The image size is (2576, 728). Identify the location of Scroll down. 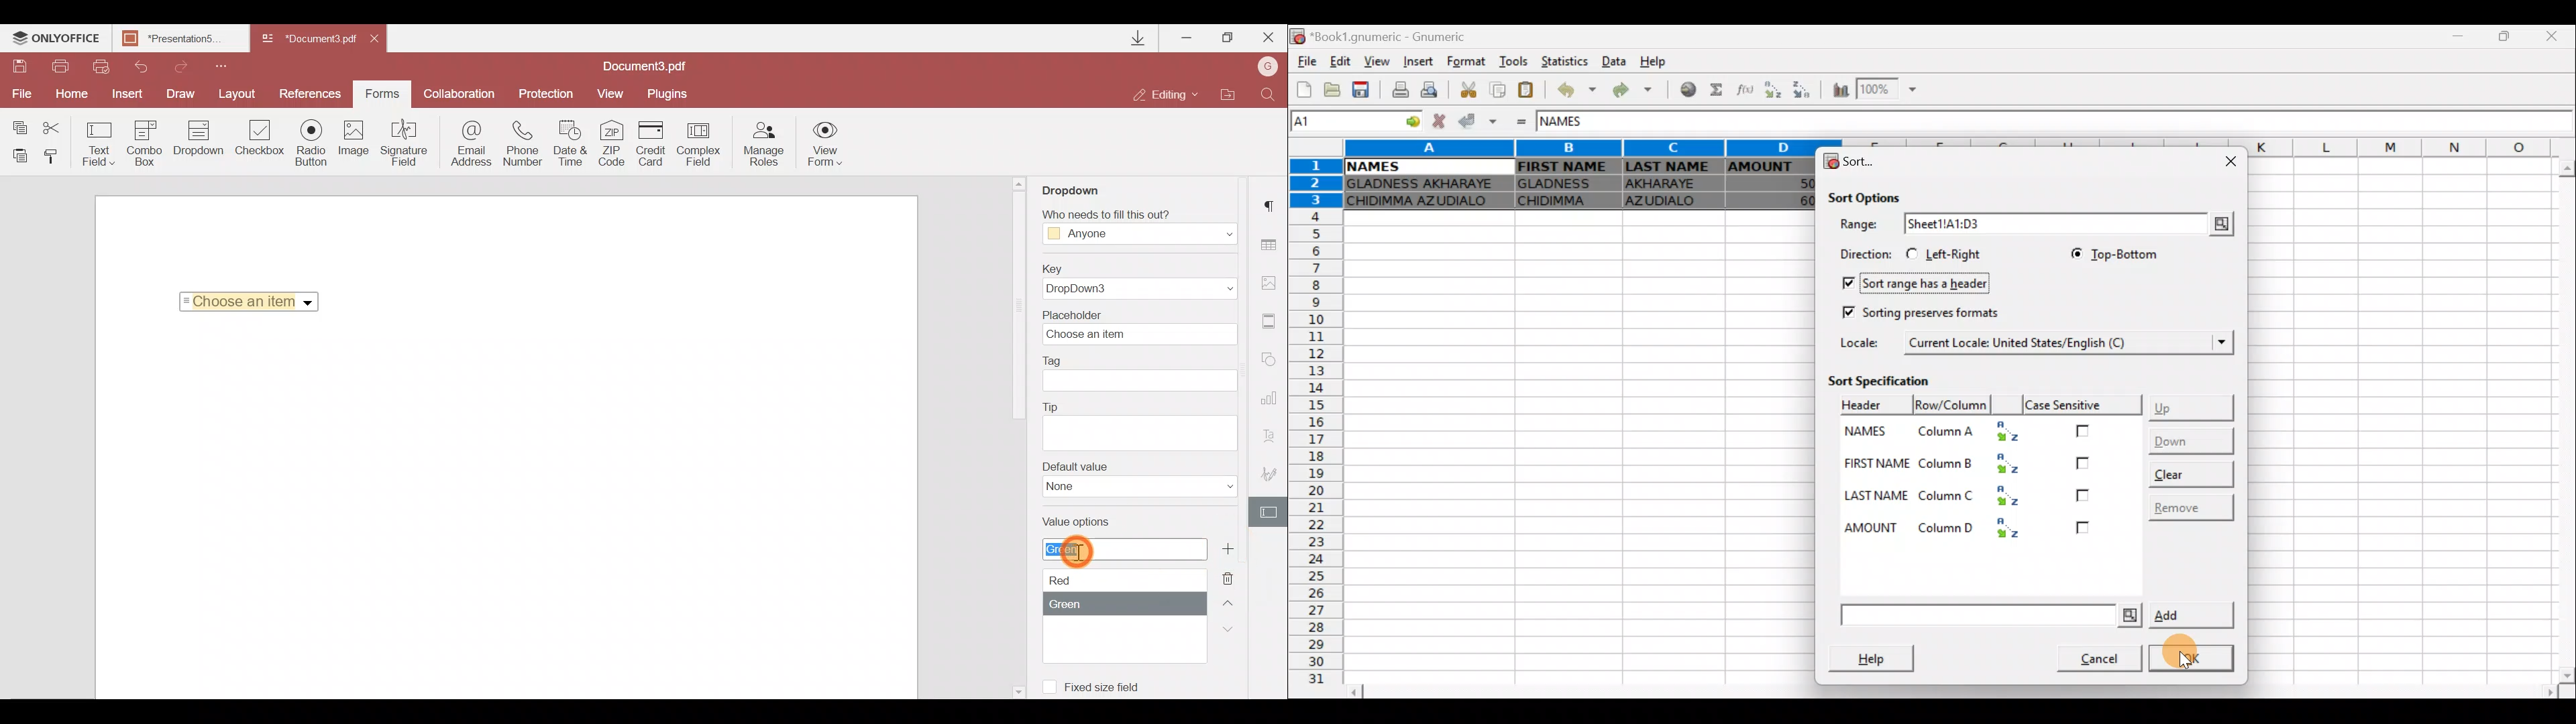
(1017, 690).